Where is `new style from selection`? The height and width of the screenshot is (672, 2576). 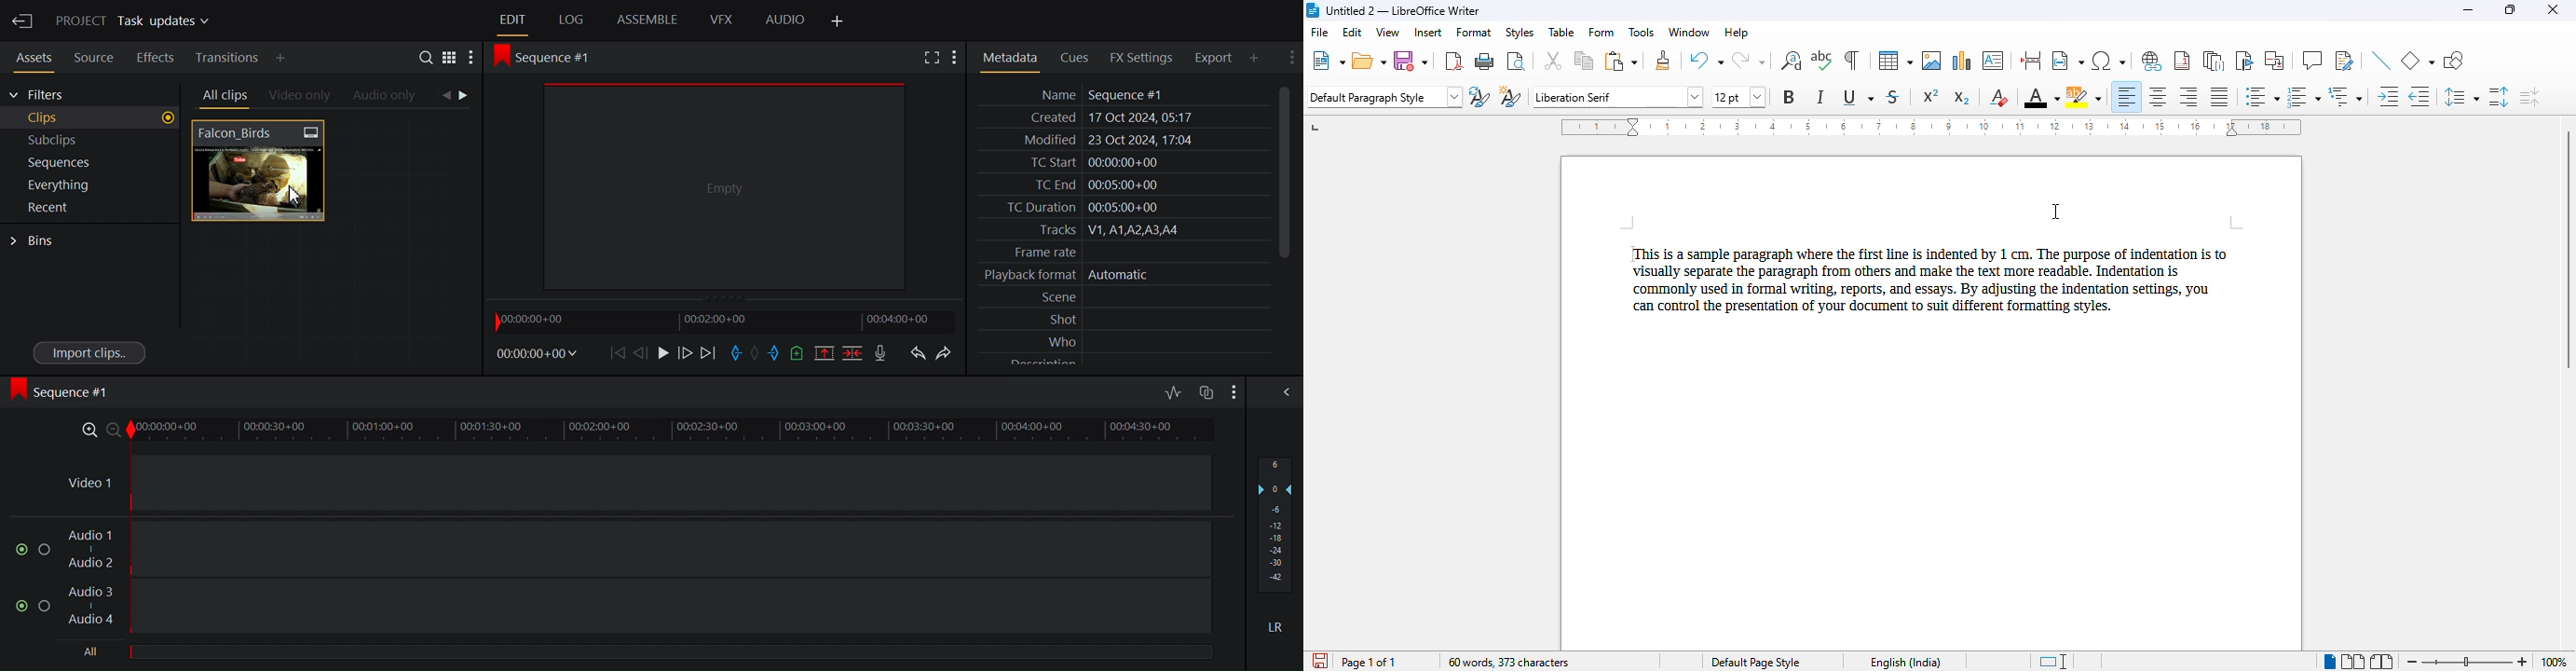
new style from selection is located at coordinates (1510, 95).